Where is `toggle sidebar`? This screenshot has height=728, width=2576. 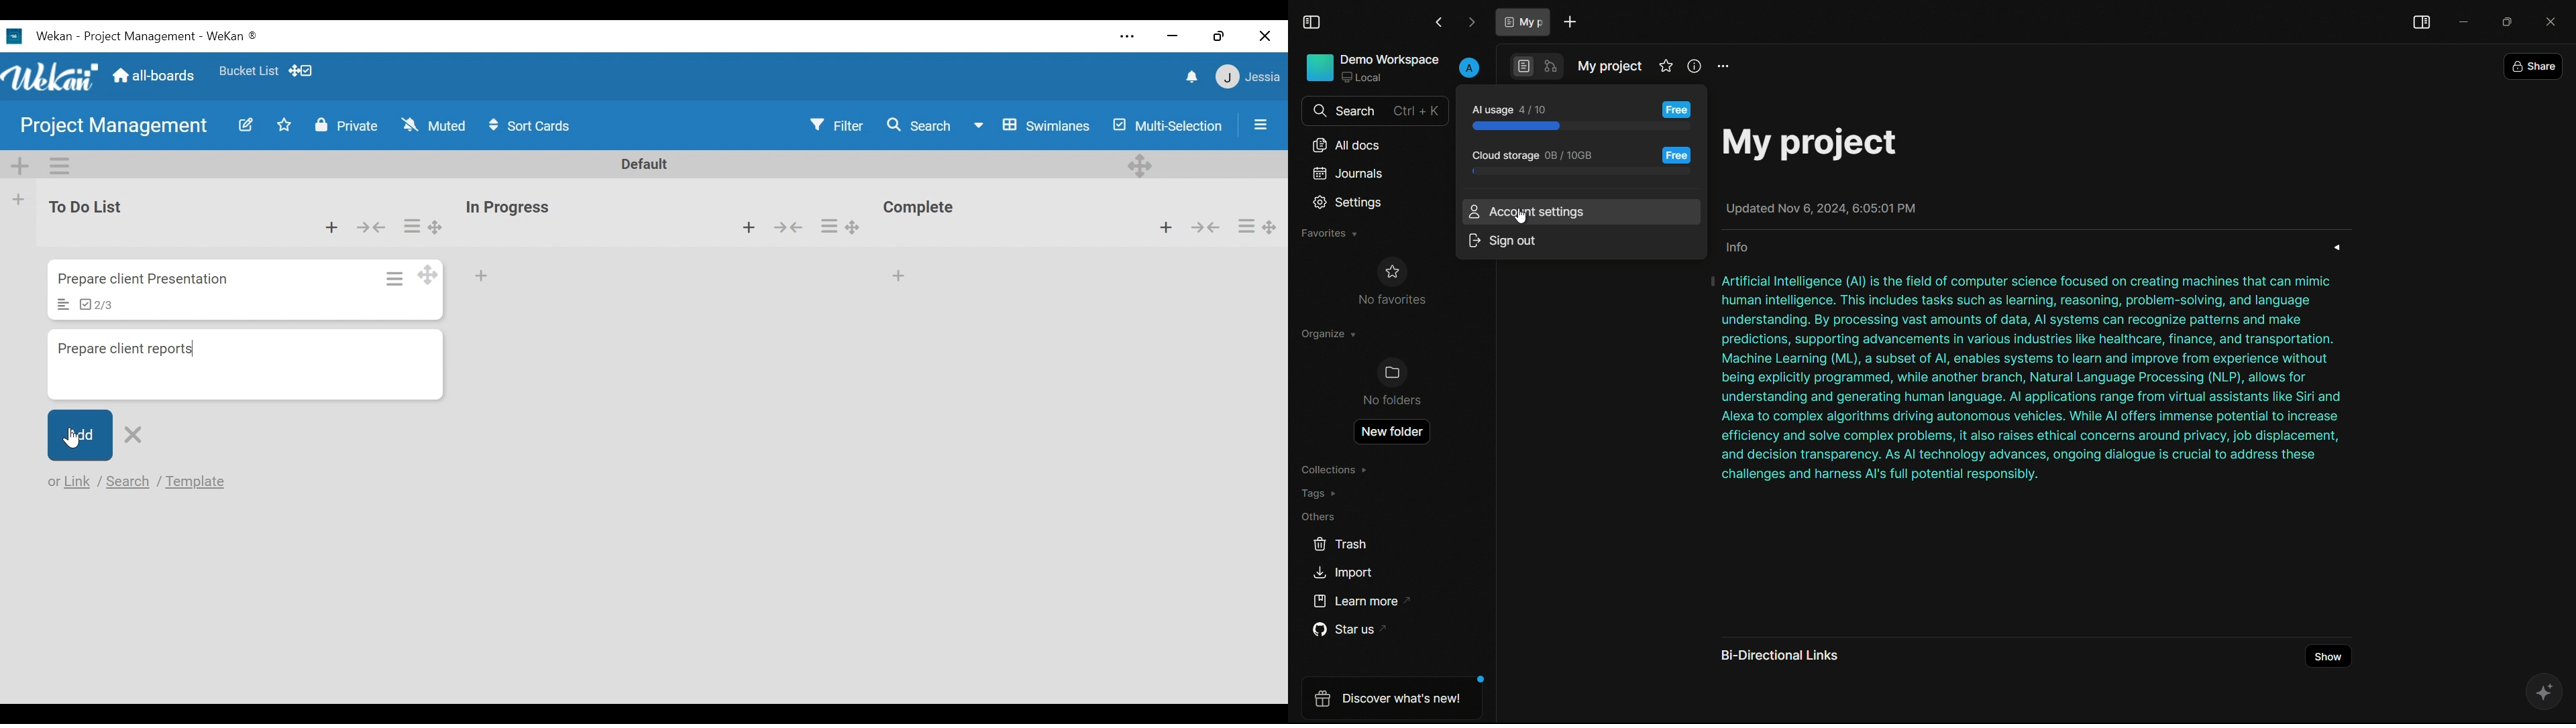
toggle sidebar is located at coordinates (2420, 20).